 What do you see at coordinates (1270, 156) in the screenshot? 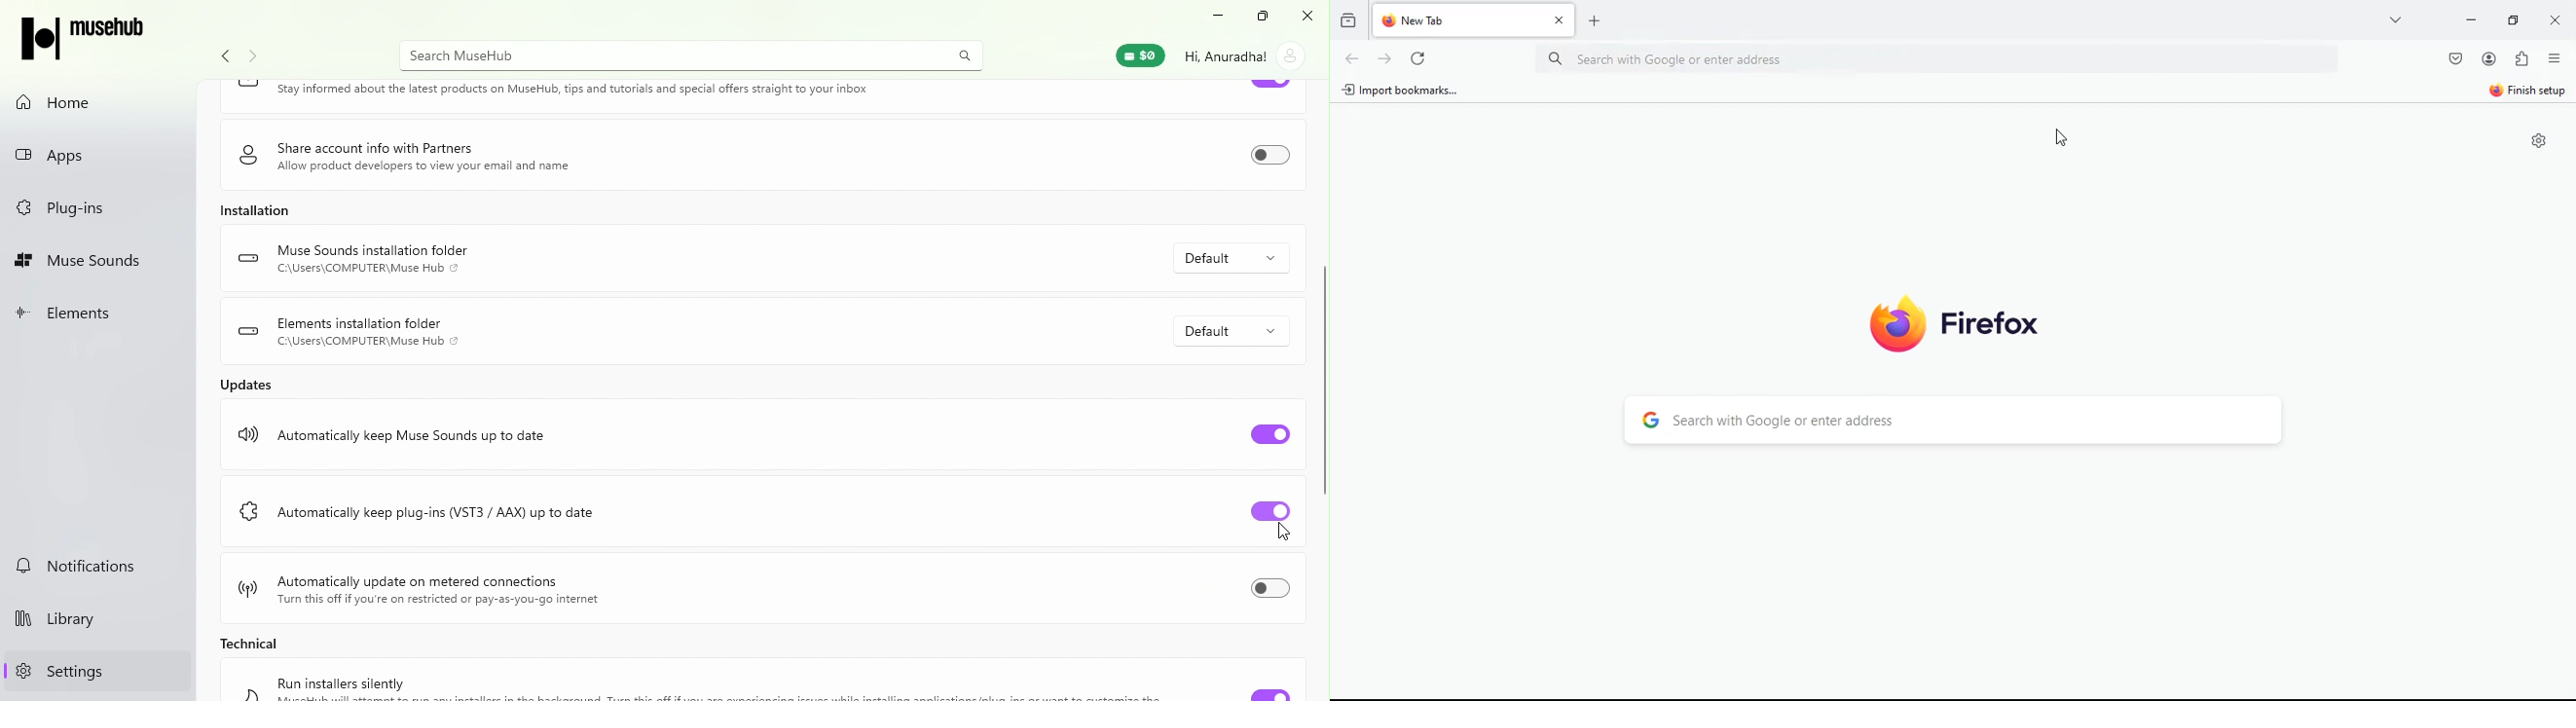
I see `Toggle` at bounding box center [1270, 156].